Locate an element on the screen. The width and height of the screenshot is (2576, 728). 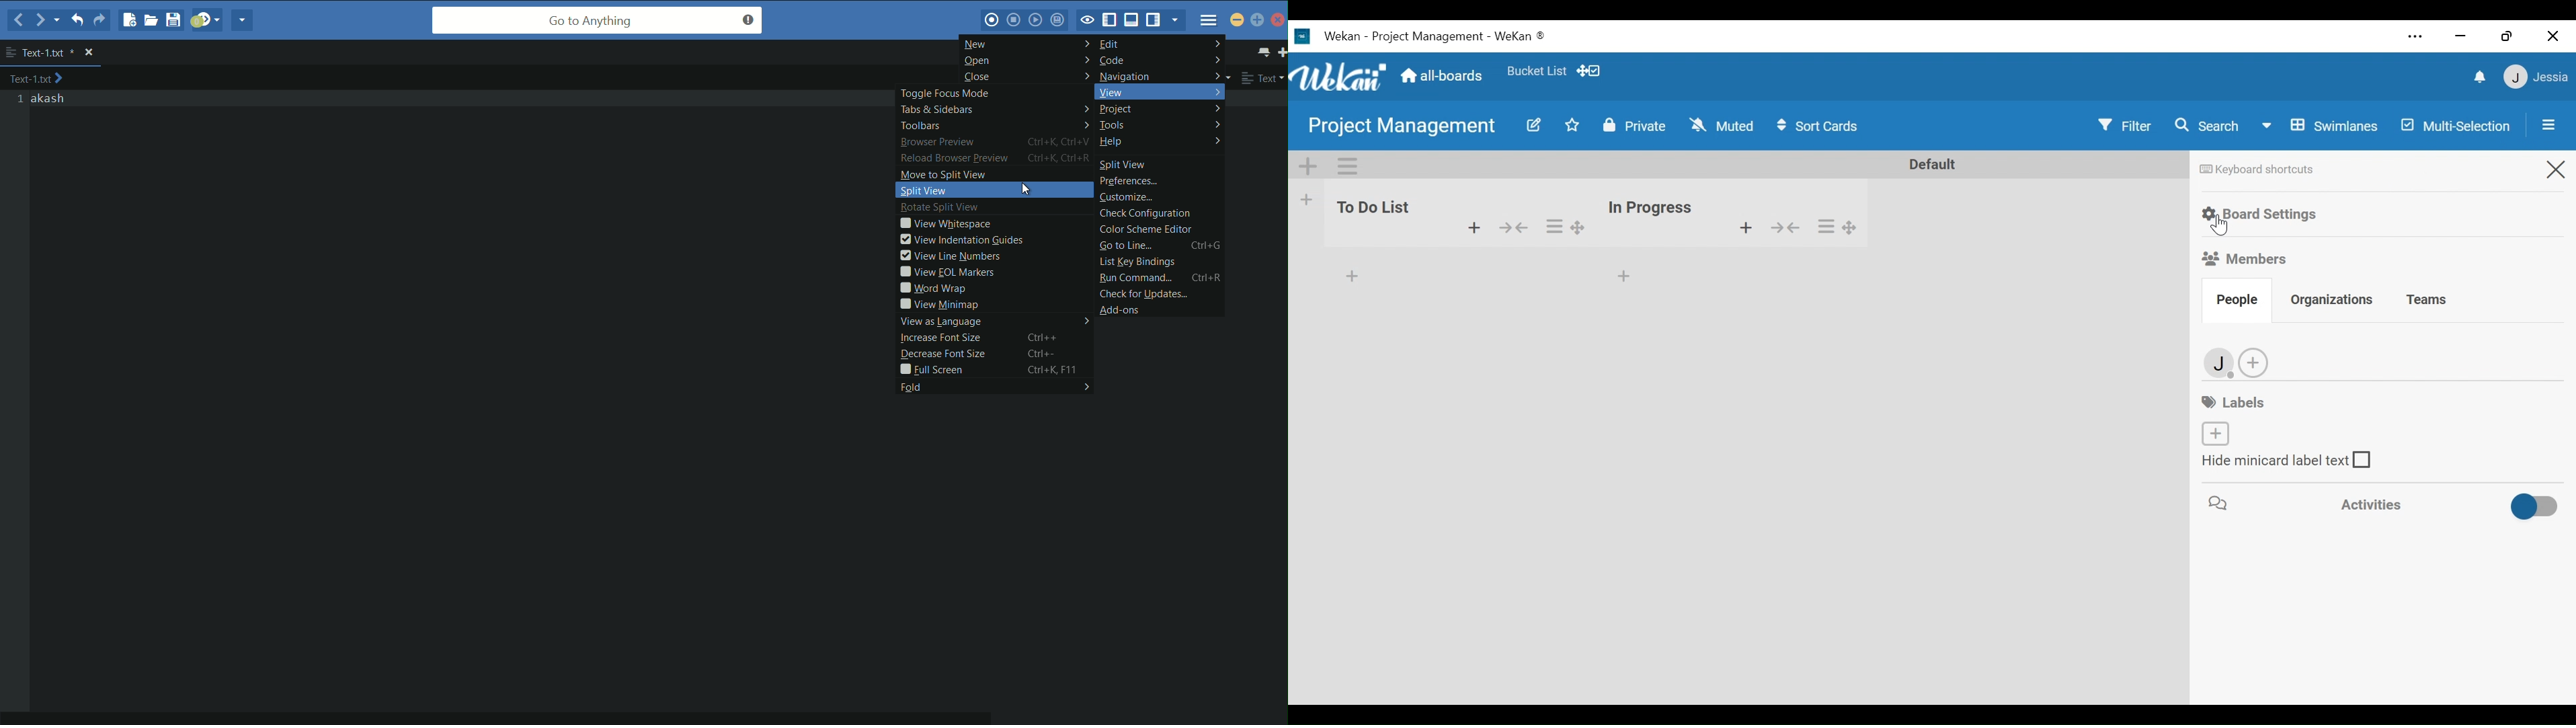
new is located at coordinates (1026, 44).